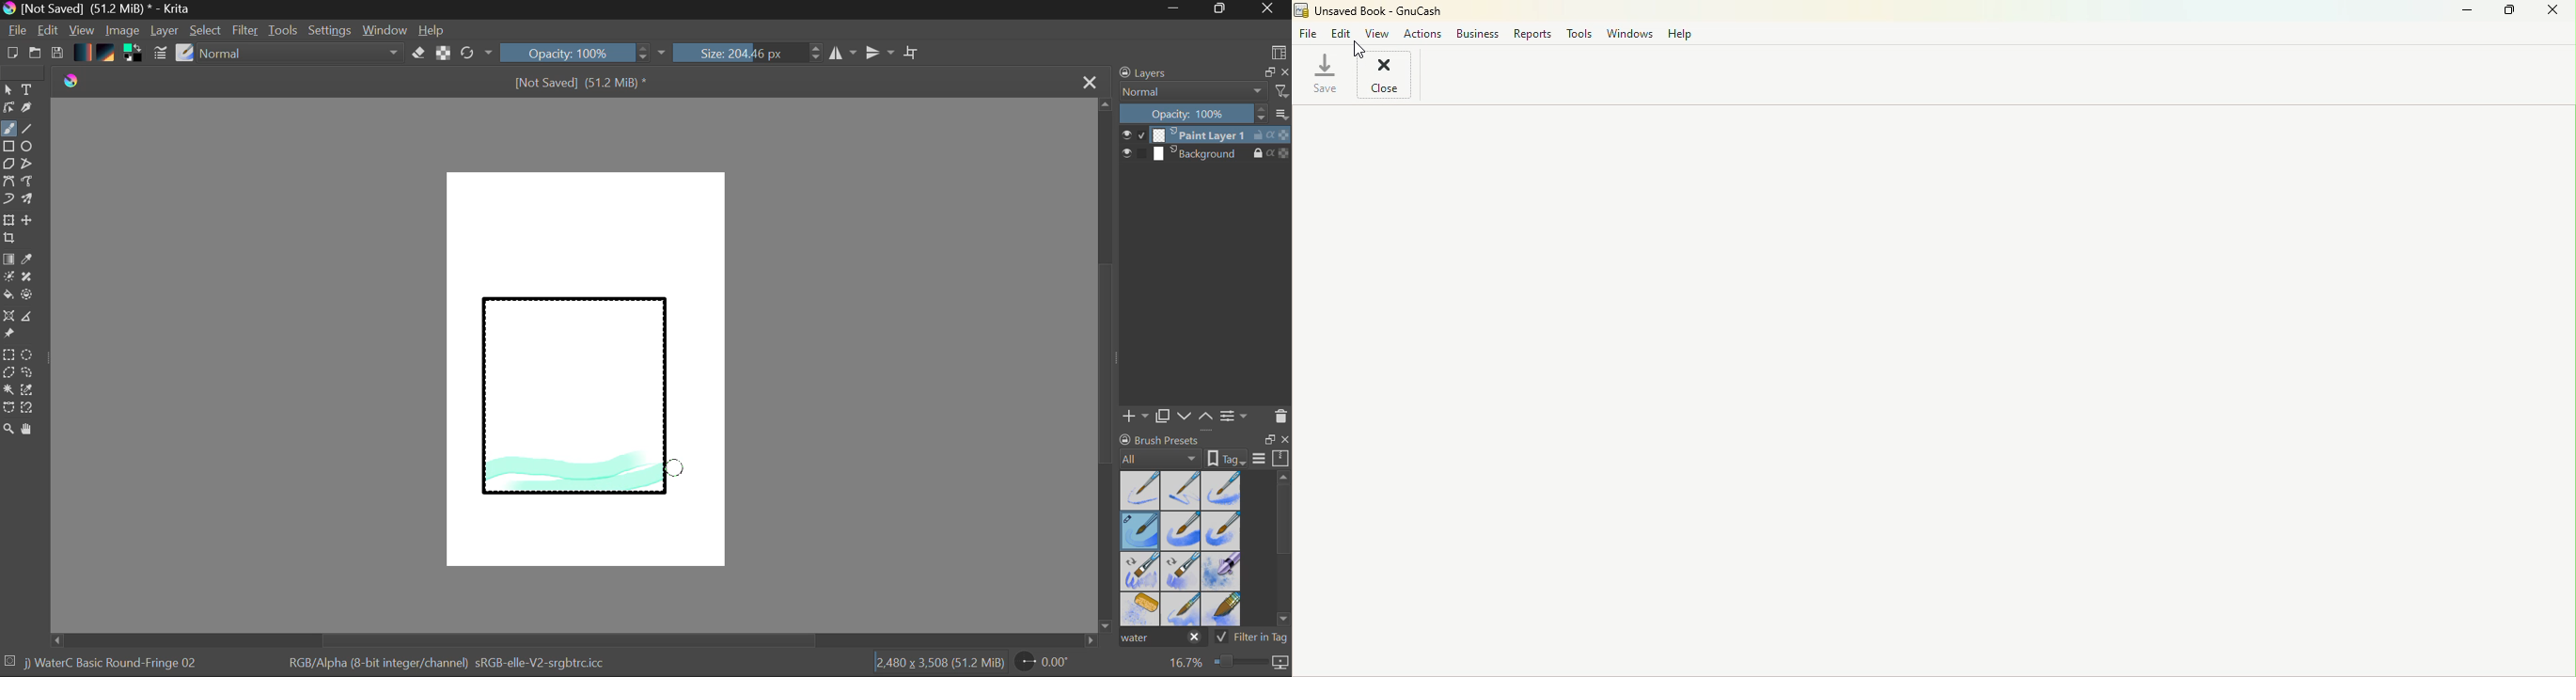 Image resolution: width=2576 pixels, height=700 pixels. I want to click on File, so click(17, 32).